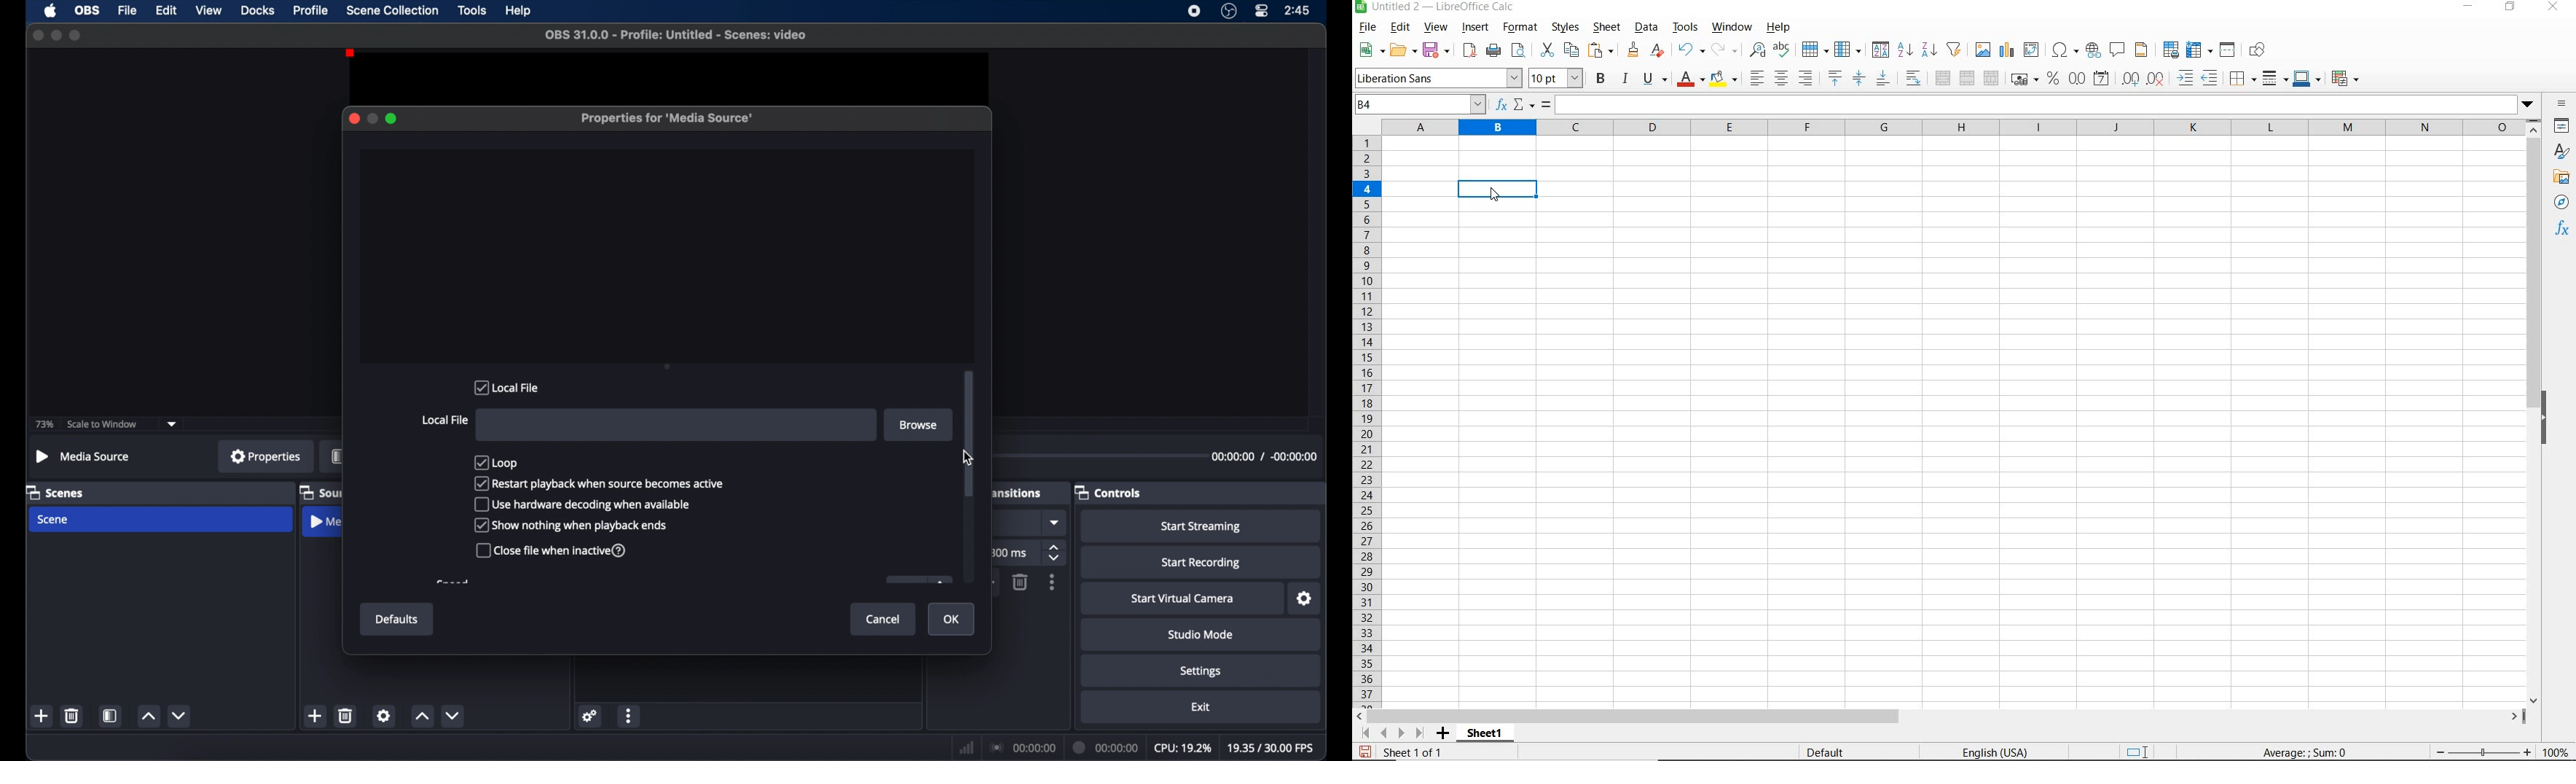 The image size is (2576, 784). I want to click on screen recorder icon, so click(1194, 11).